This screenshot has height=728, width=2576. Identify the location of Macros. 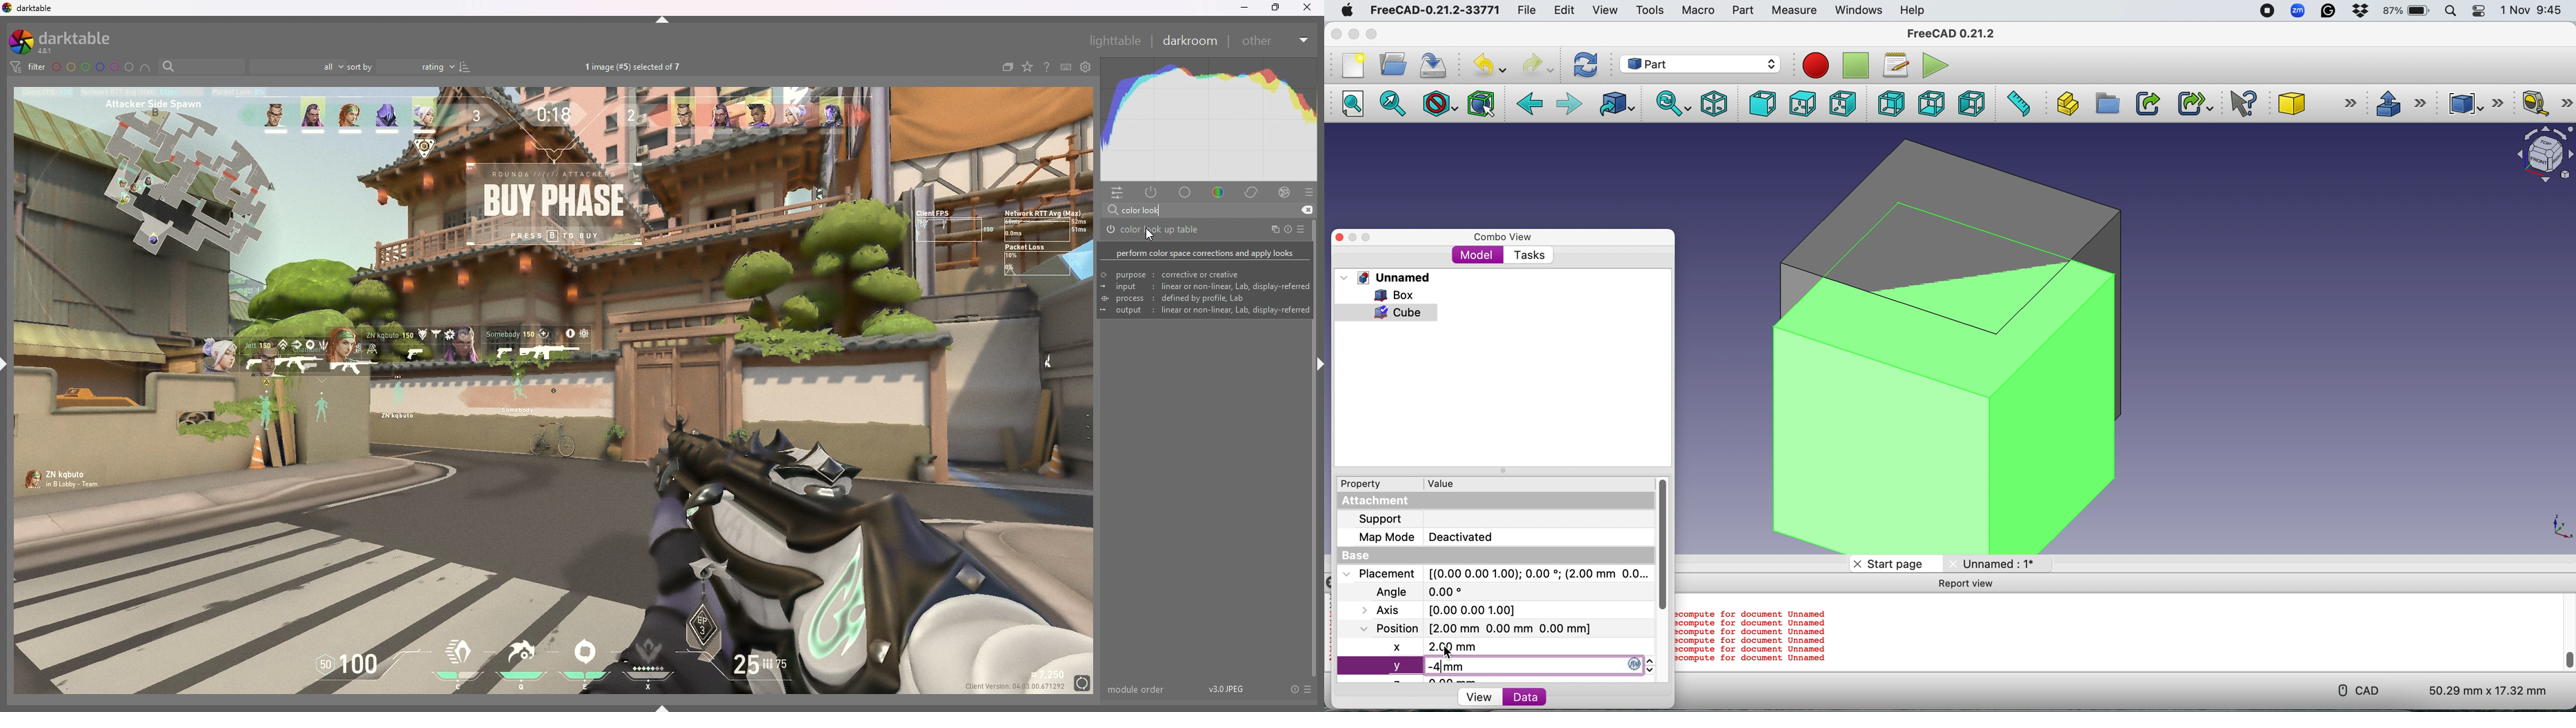
(1899, 66).